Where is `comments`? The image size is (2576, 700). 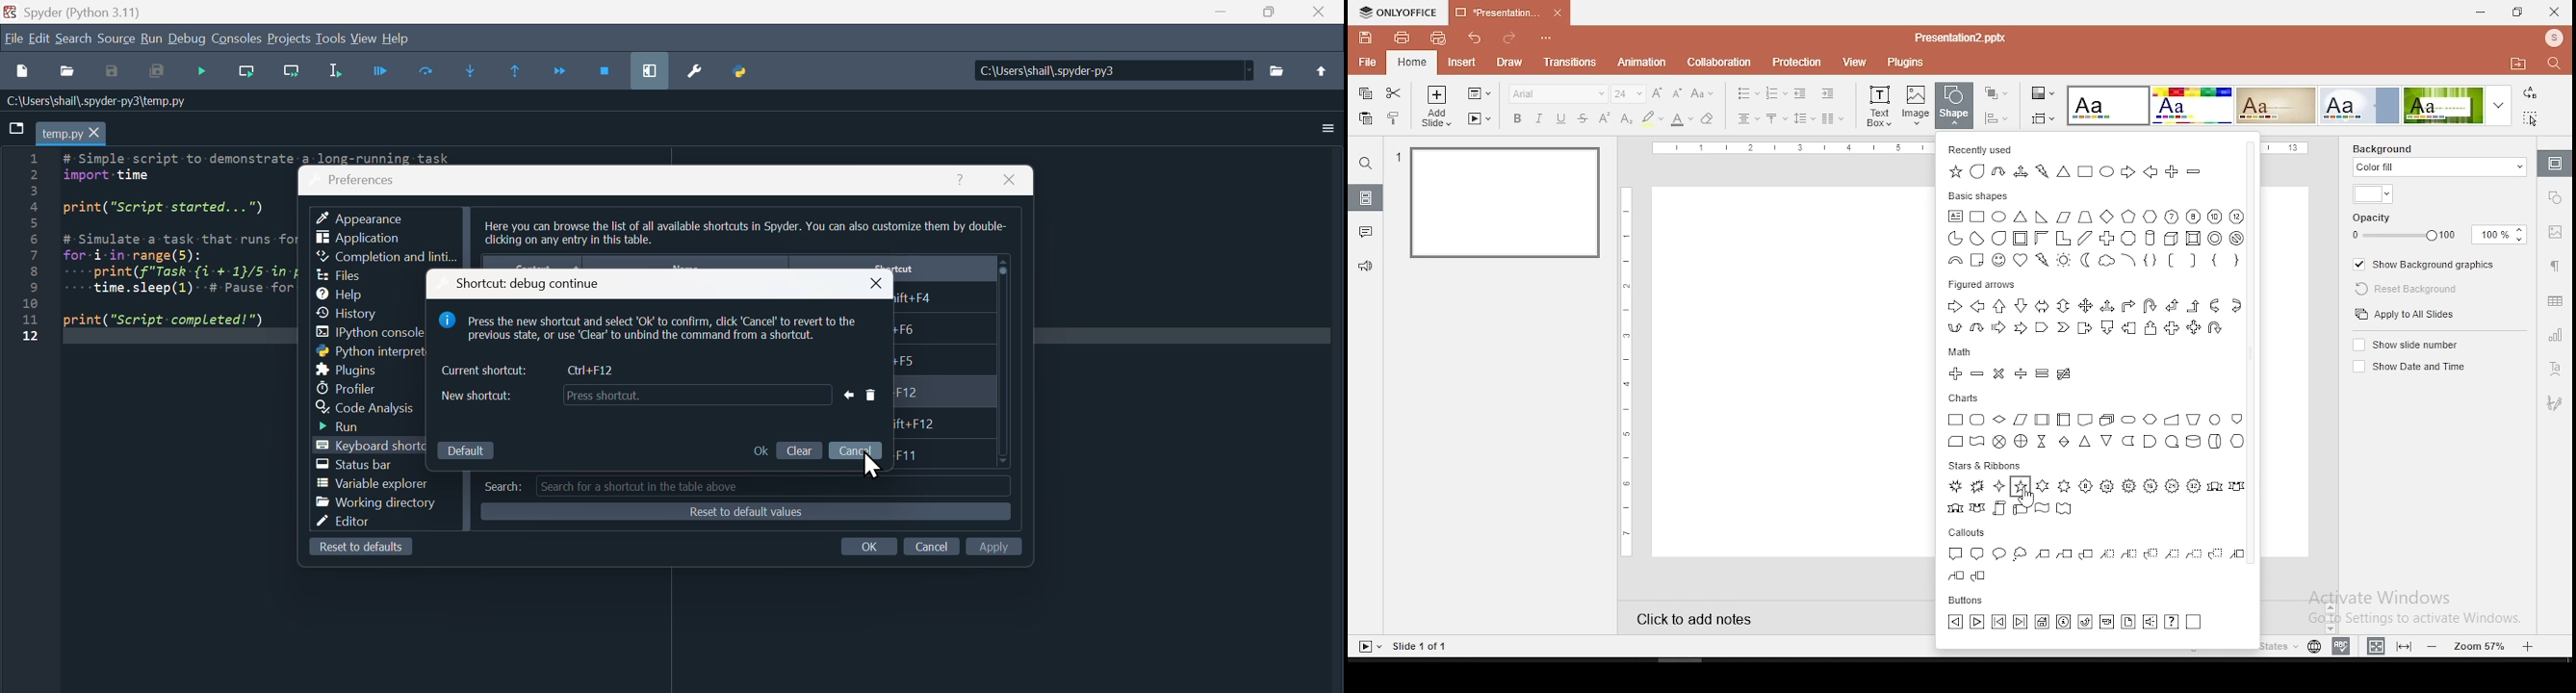
comments is located at coordinates (1365, 232).